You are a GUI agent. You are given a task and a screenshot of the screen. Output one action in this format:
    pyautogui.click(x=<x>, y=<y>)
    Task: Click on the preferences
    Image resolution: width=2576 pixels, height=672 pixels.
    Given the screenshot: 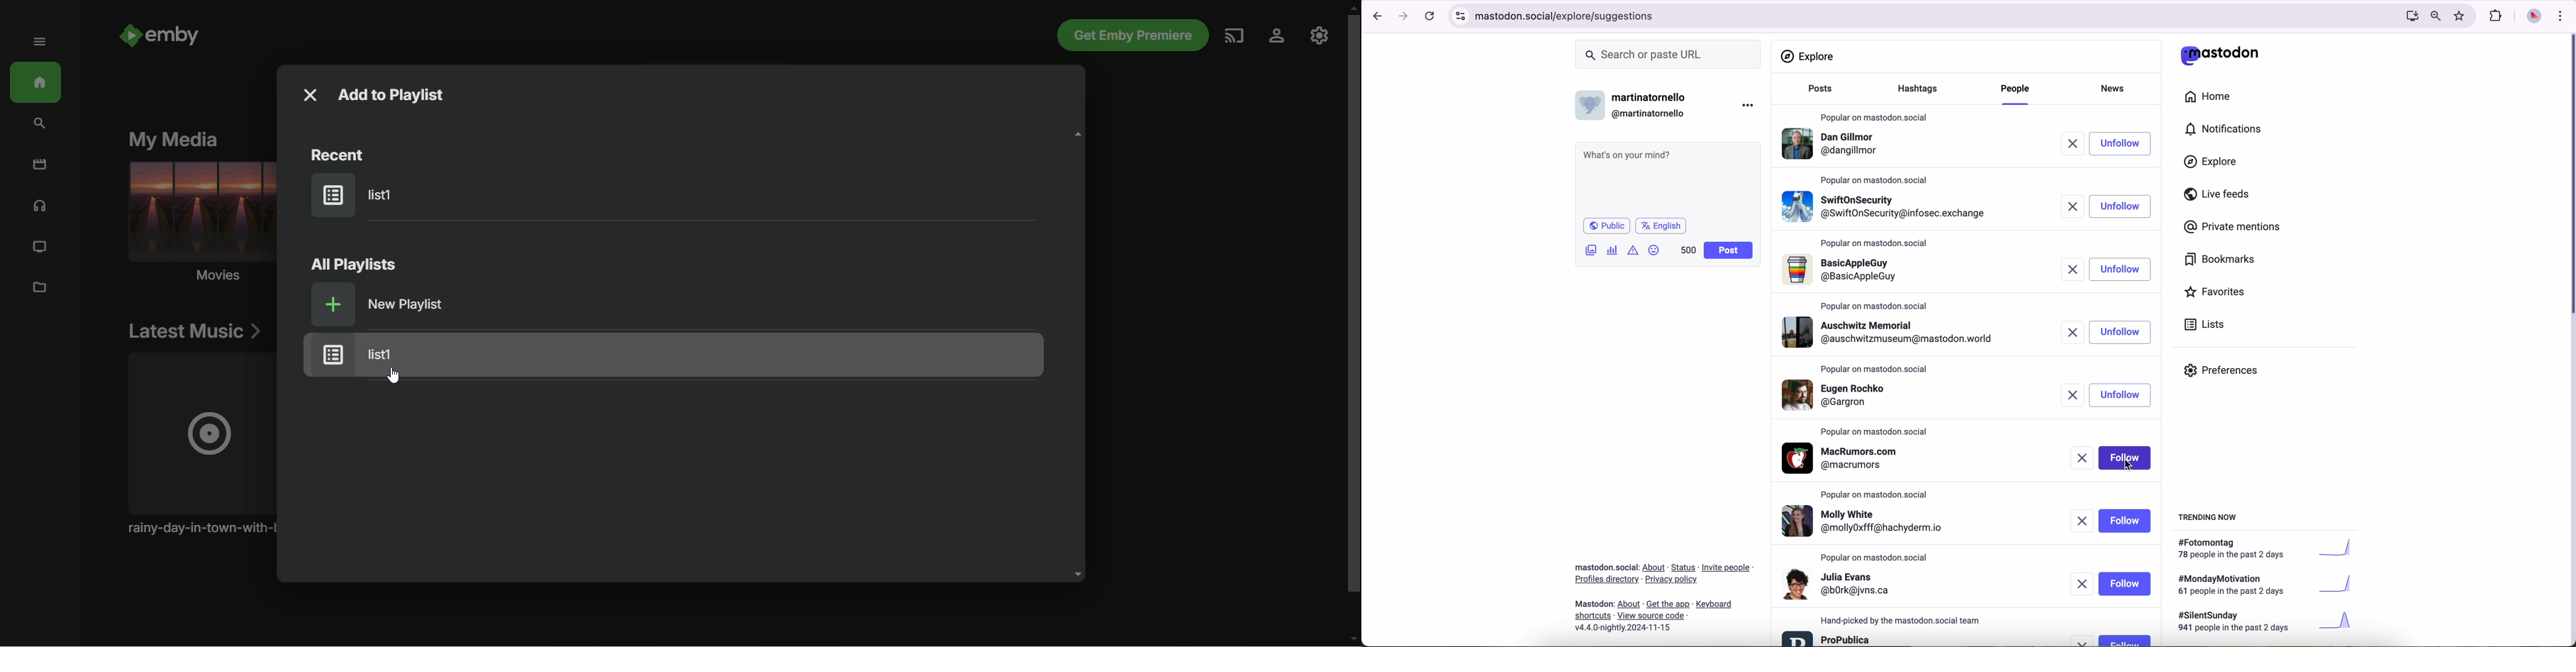 What is the action you would take?
    pyautogui.click(x=2229, y=374)
    